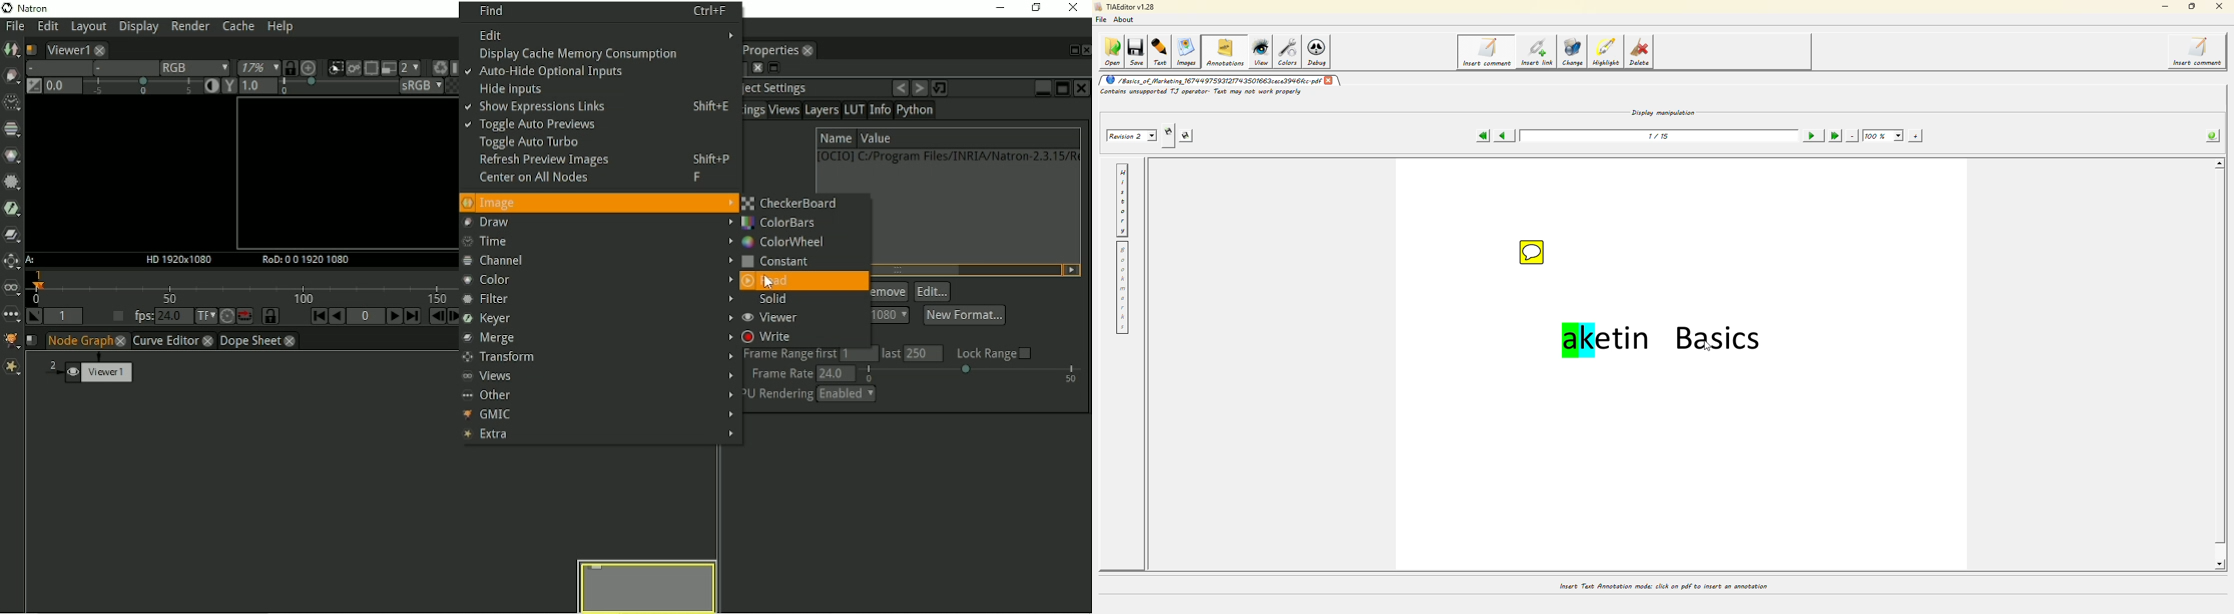  Describe the element at coordinates (918, 373) in the screenshot. I see `frame rate` at that location.